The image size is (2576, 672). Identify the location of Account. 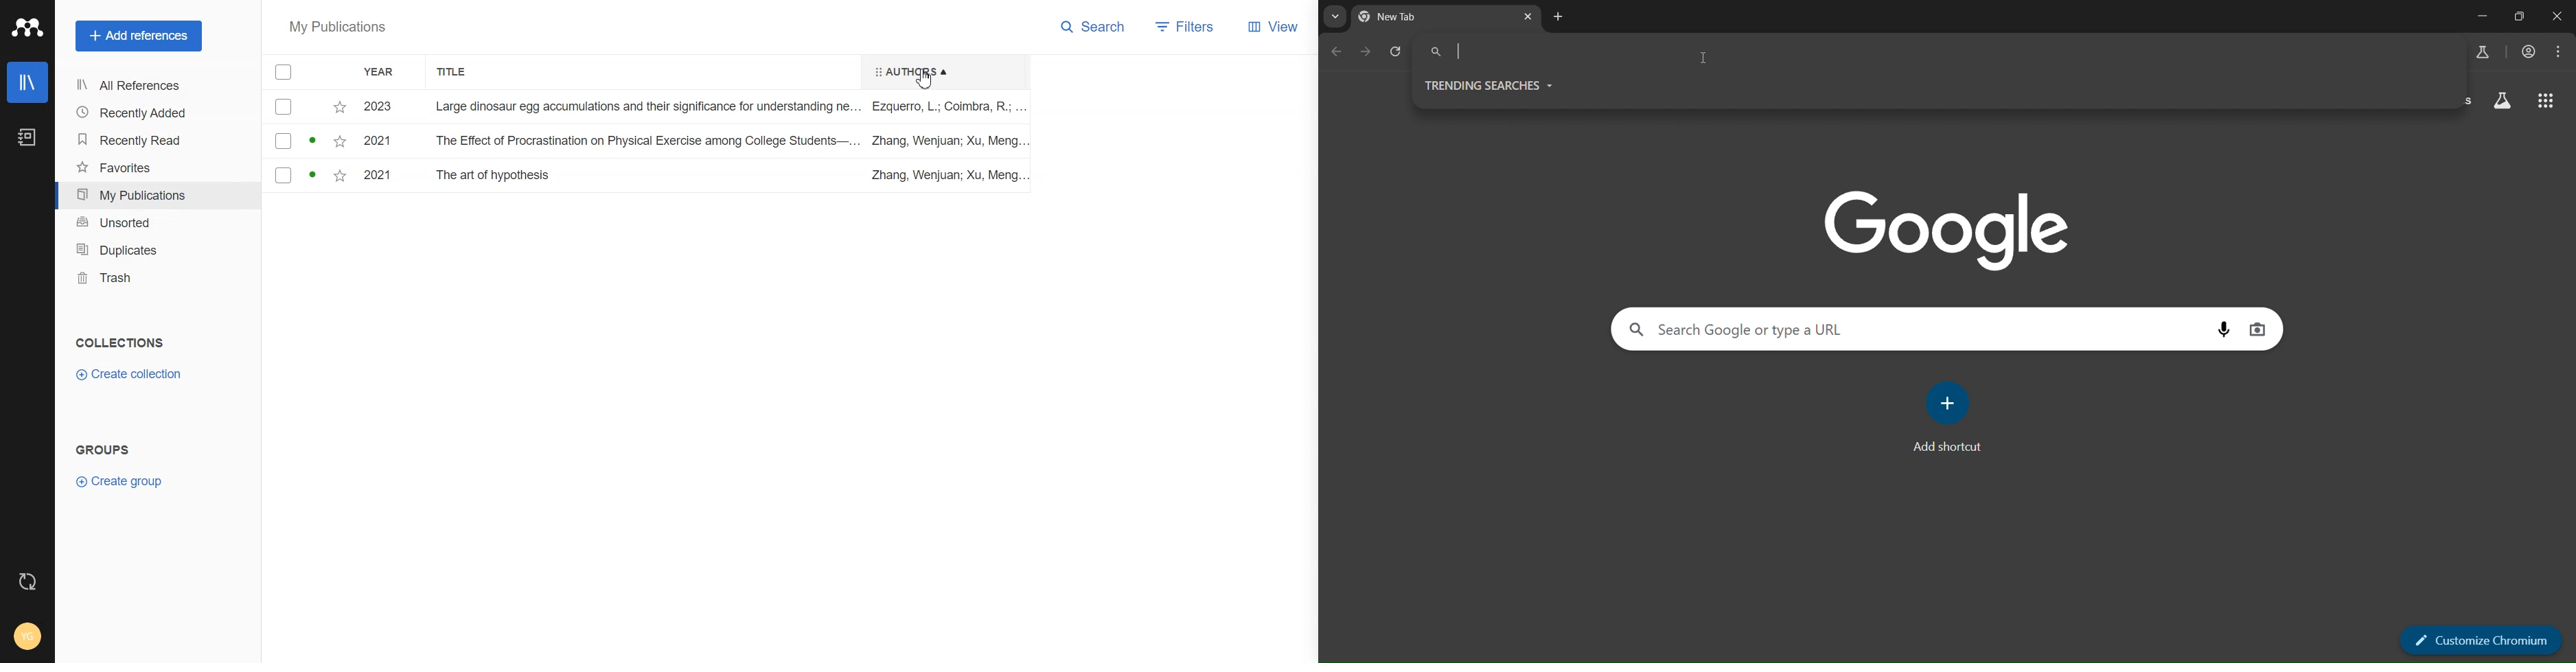
(28, 636).